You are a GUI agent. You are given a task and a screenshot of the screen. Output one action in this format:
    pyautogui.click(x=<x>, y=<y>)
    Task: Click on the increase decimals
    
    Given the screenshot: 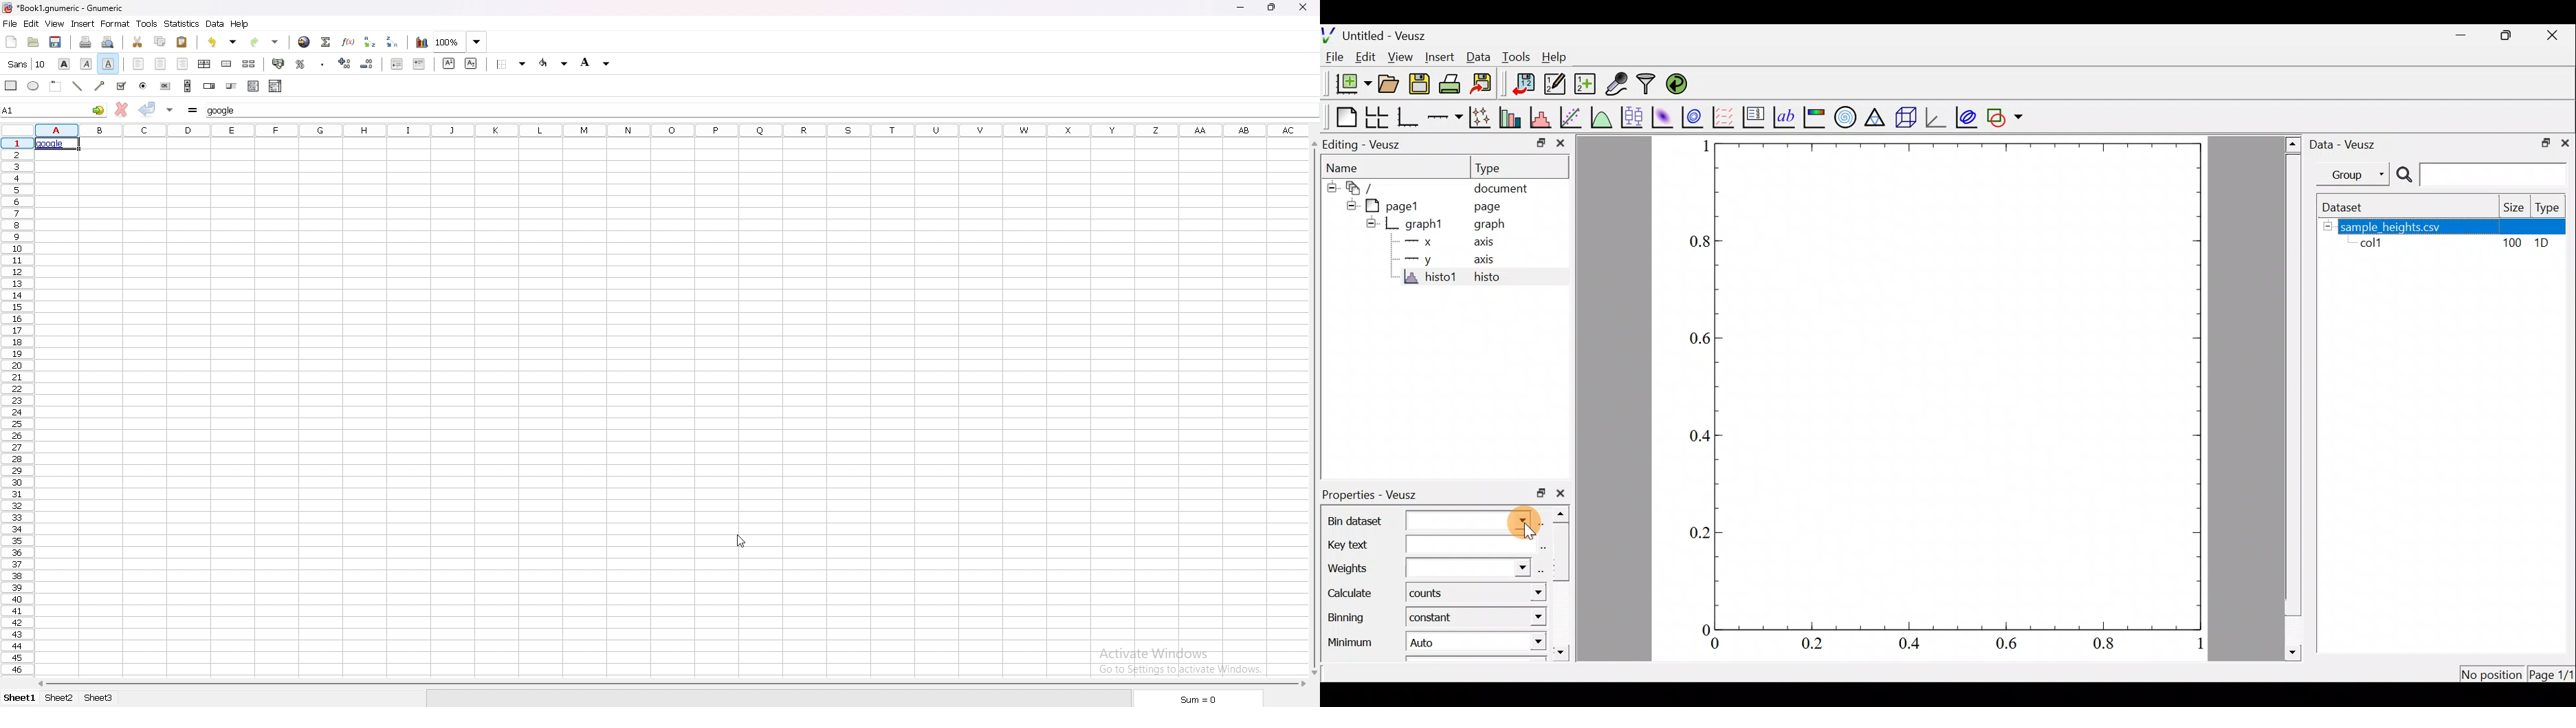 What is the action you would take?
    pyautogui.click(x=344, y=63)
    